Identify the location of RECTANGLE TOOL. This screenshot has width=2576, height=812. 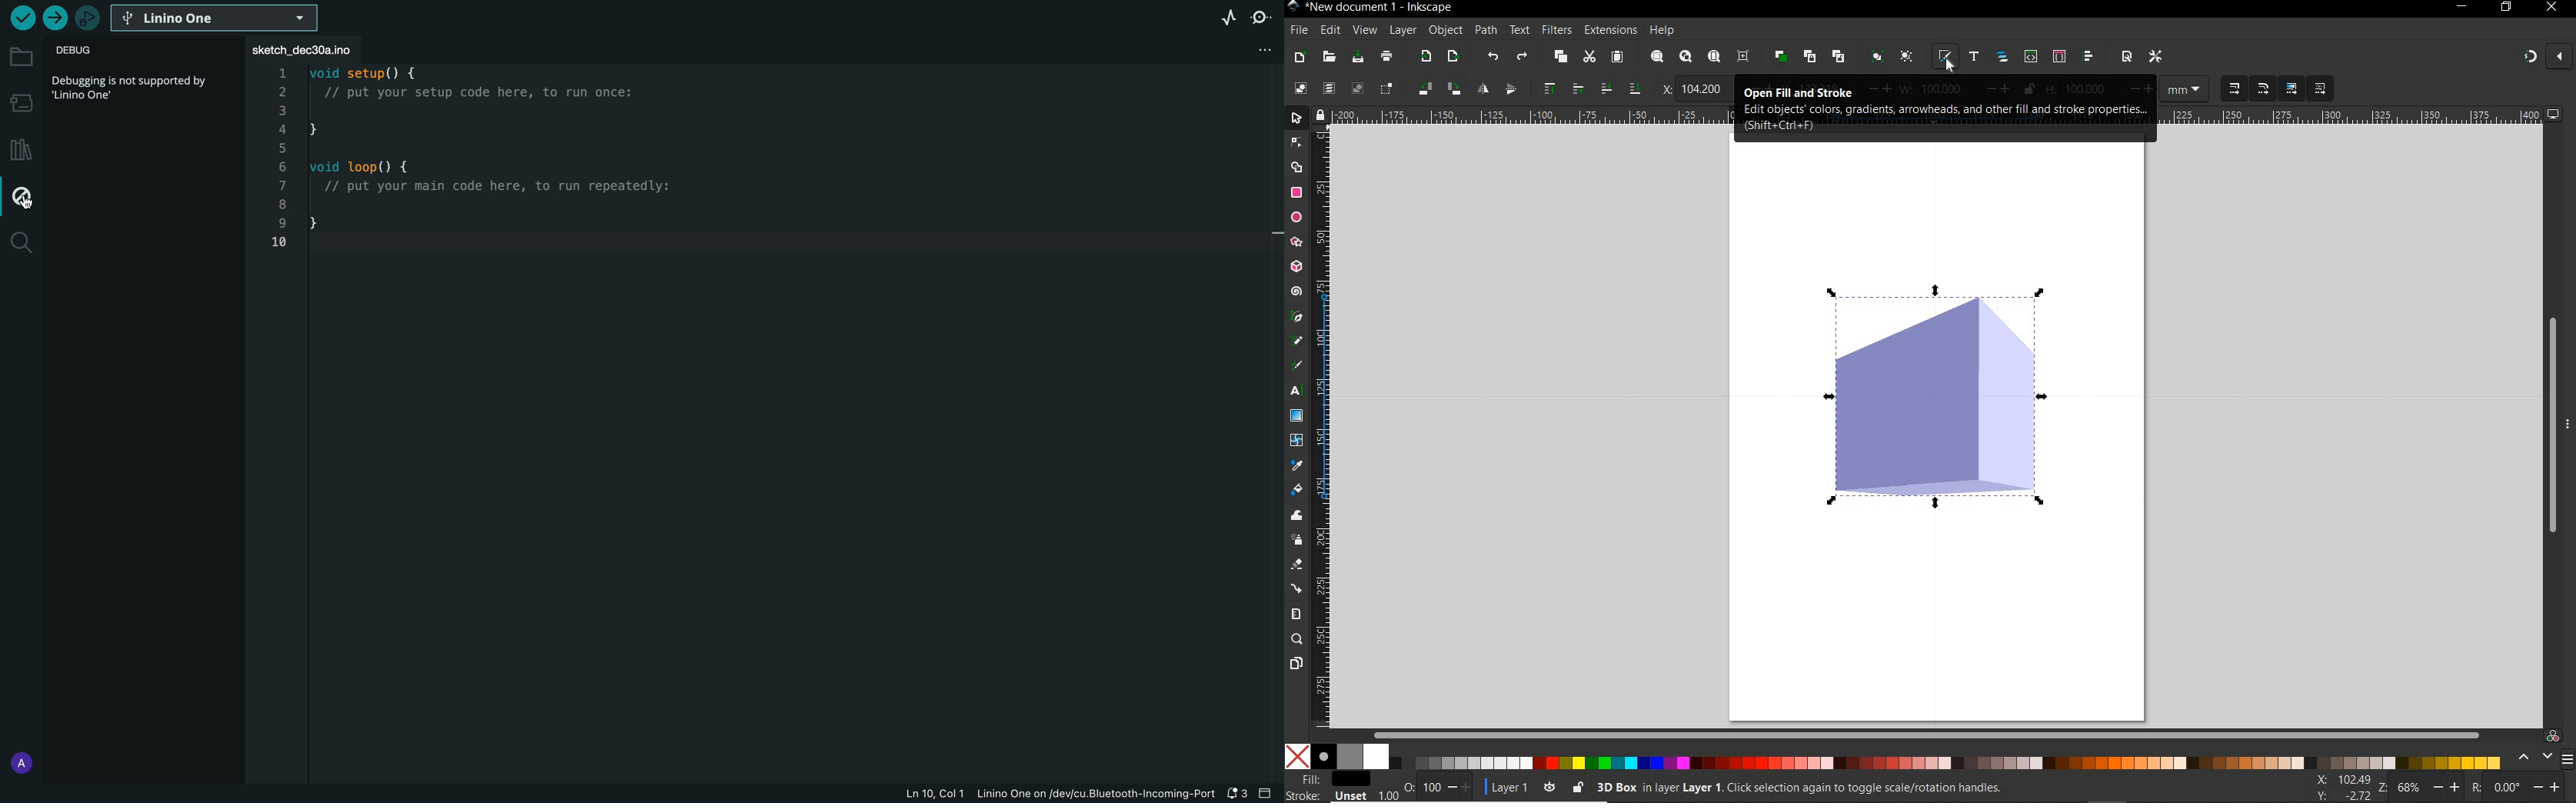
(1296, 193).